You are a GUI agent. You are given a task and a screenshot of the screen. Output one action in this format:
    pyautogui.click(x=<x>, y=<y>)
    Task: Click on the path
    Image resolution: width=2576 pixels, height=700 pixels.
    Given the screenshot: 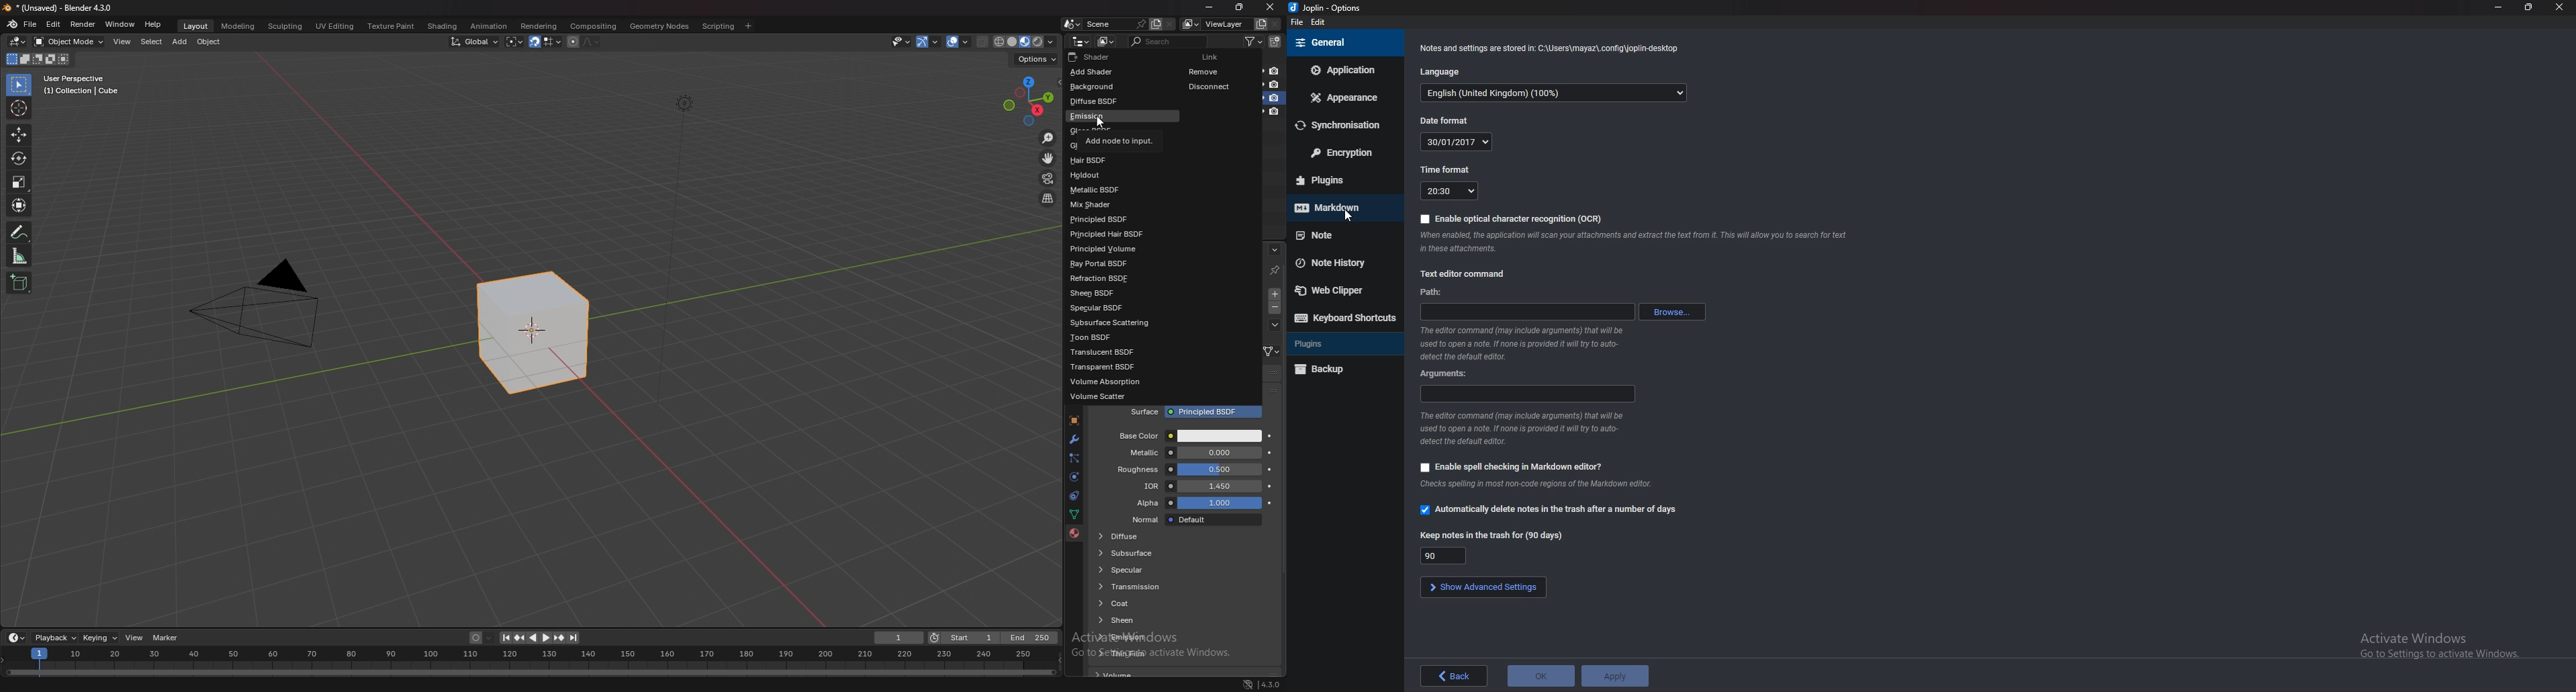 What is the action you would take?
    pyautogui.click(x=1433, y=292)
    